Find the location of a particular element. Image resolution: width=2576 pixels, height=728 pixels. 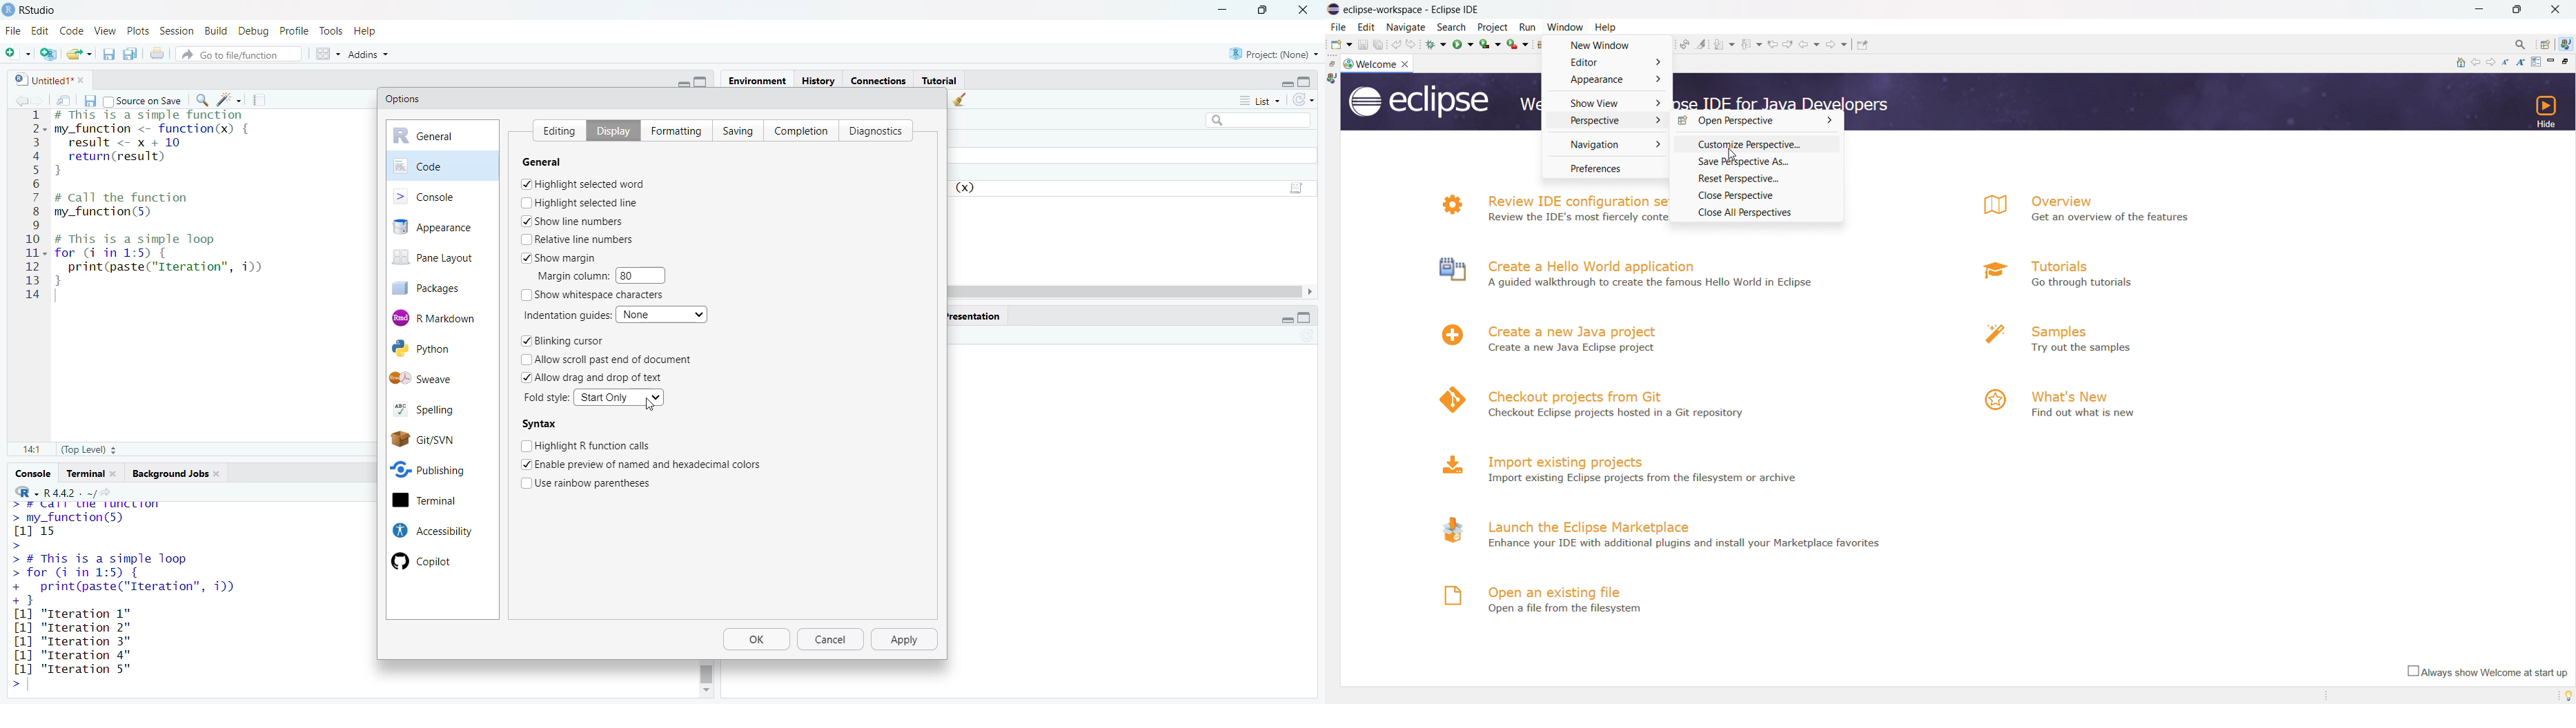

code of a simple loop is located at coordinates (164, 260).